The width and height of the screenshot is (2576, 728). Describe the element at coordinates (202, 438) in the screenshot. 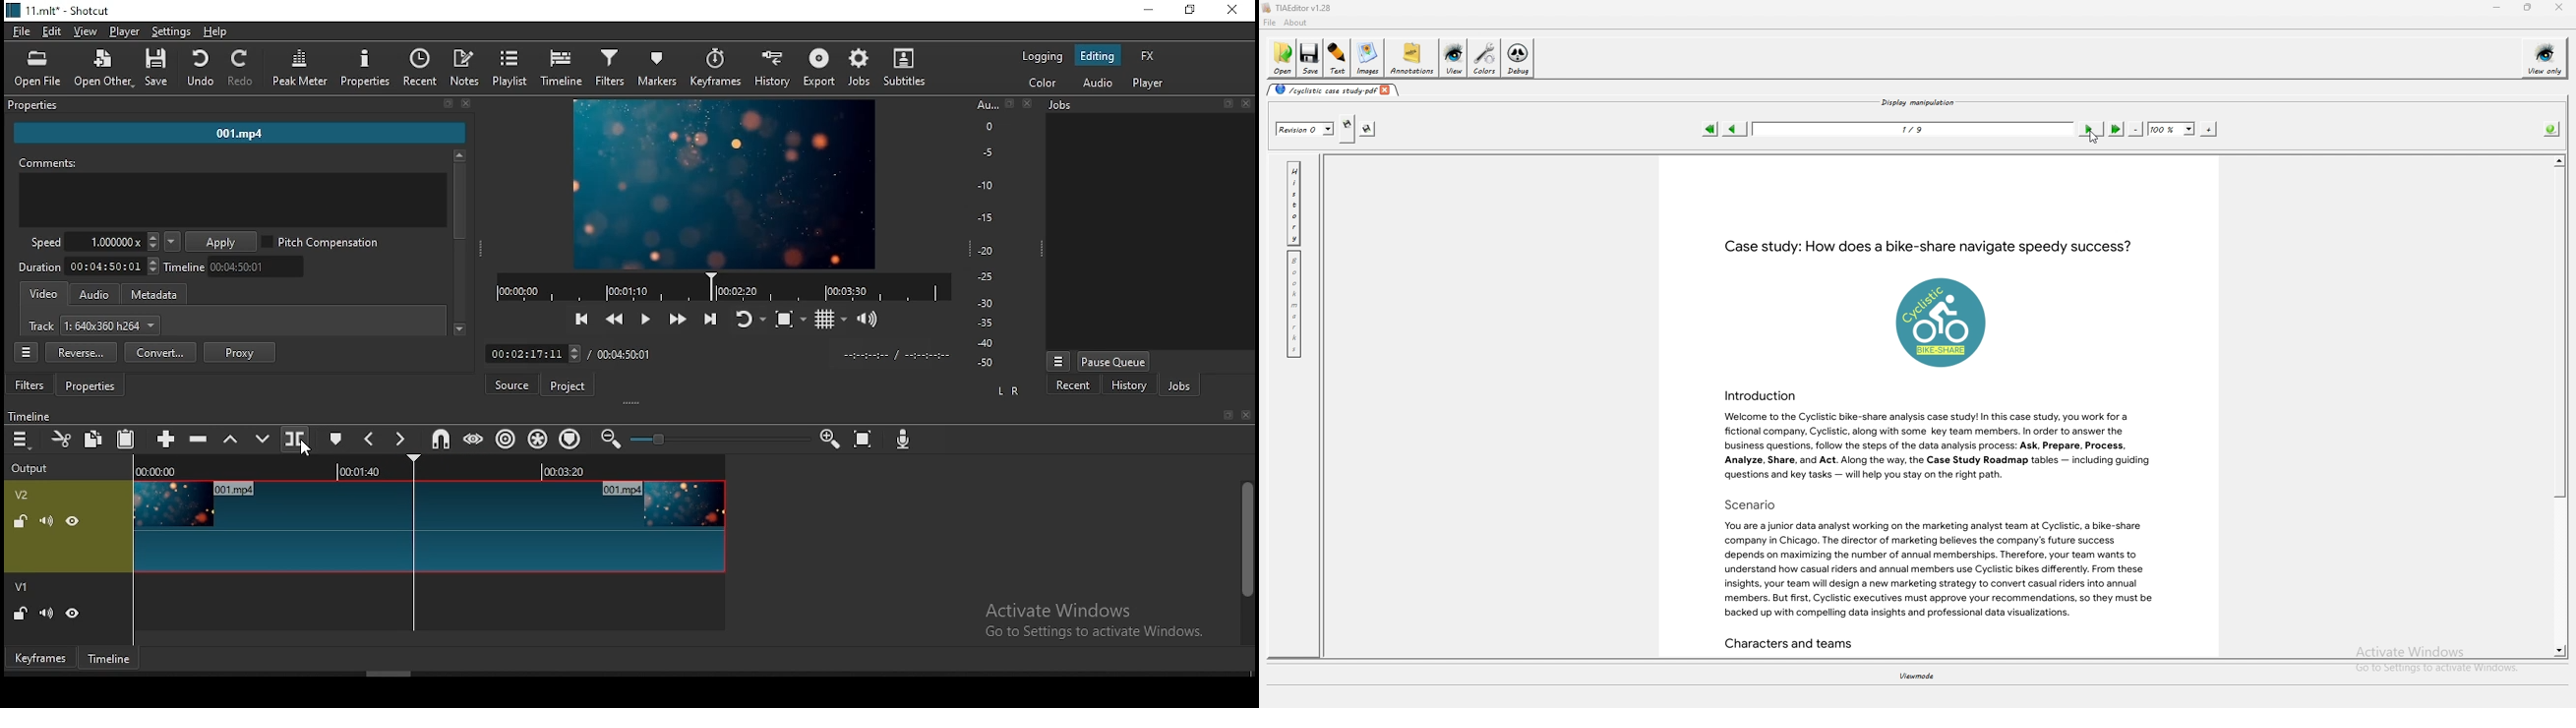

I see `ripple delete` at that location.